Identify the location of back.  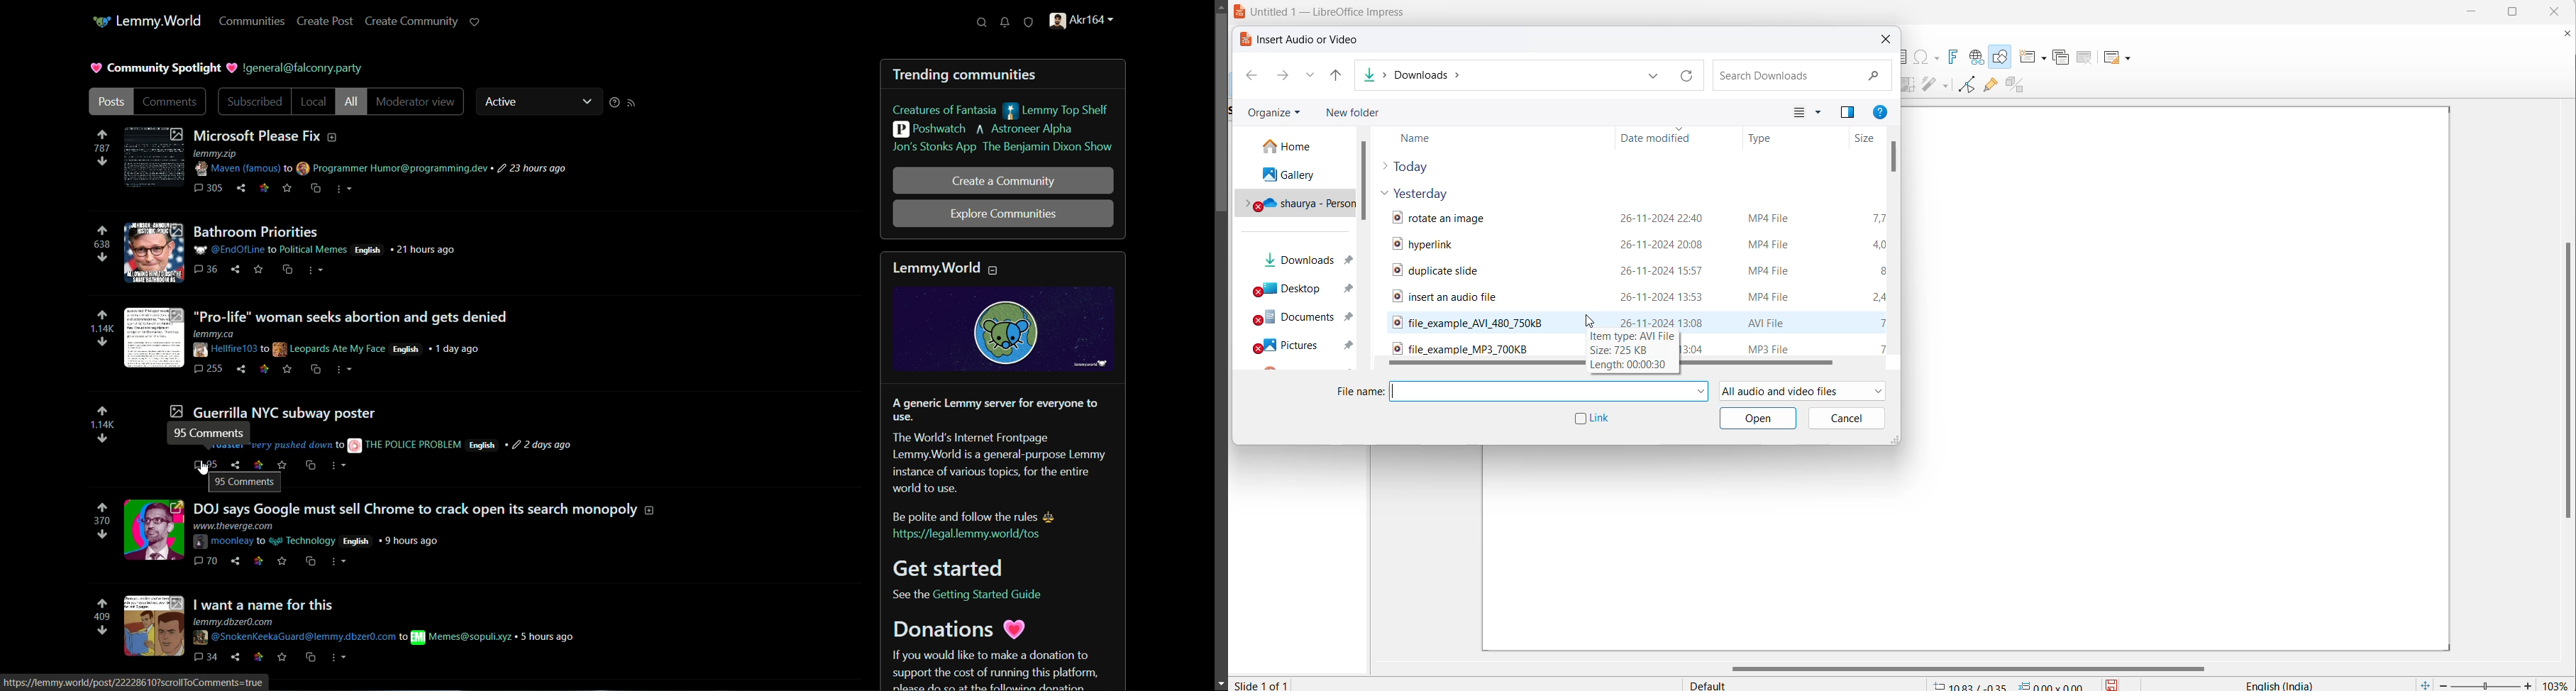
(1253, 77).